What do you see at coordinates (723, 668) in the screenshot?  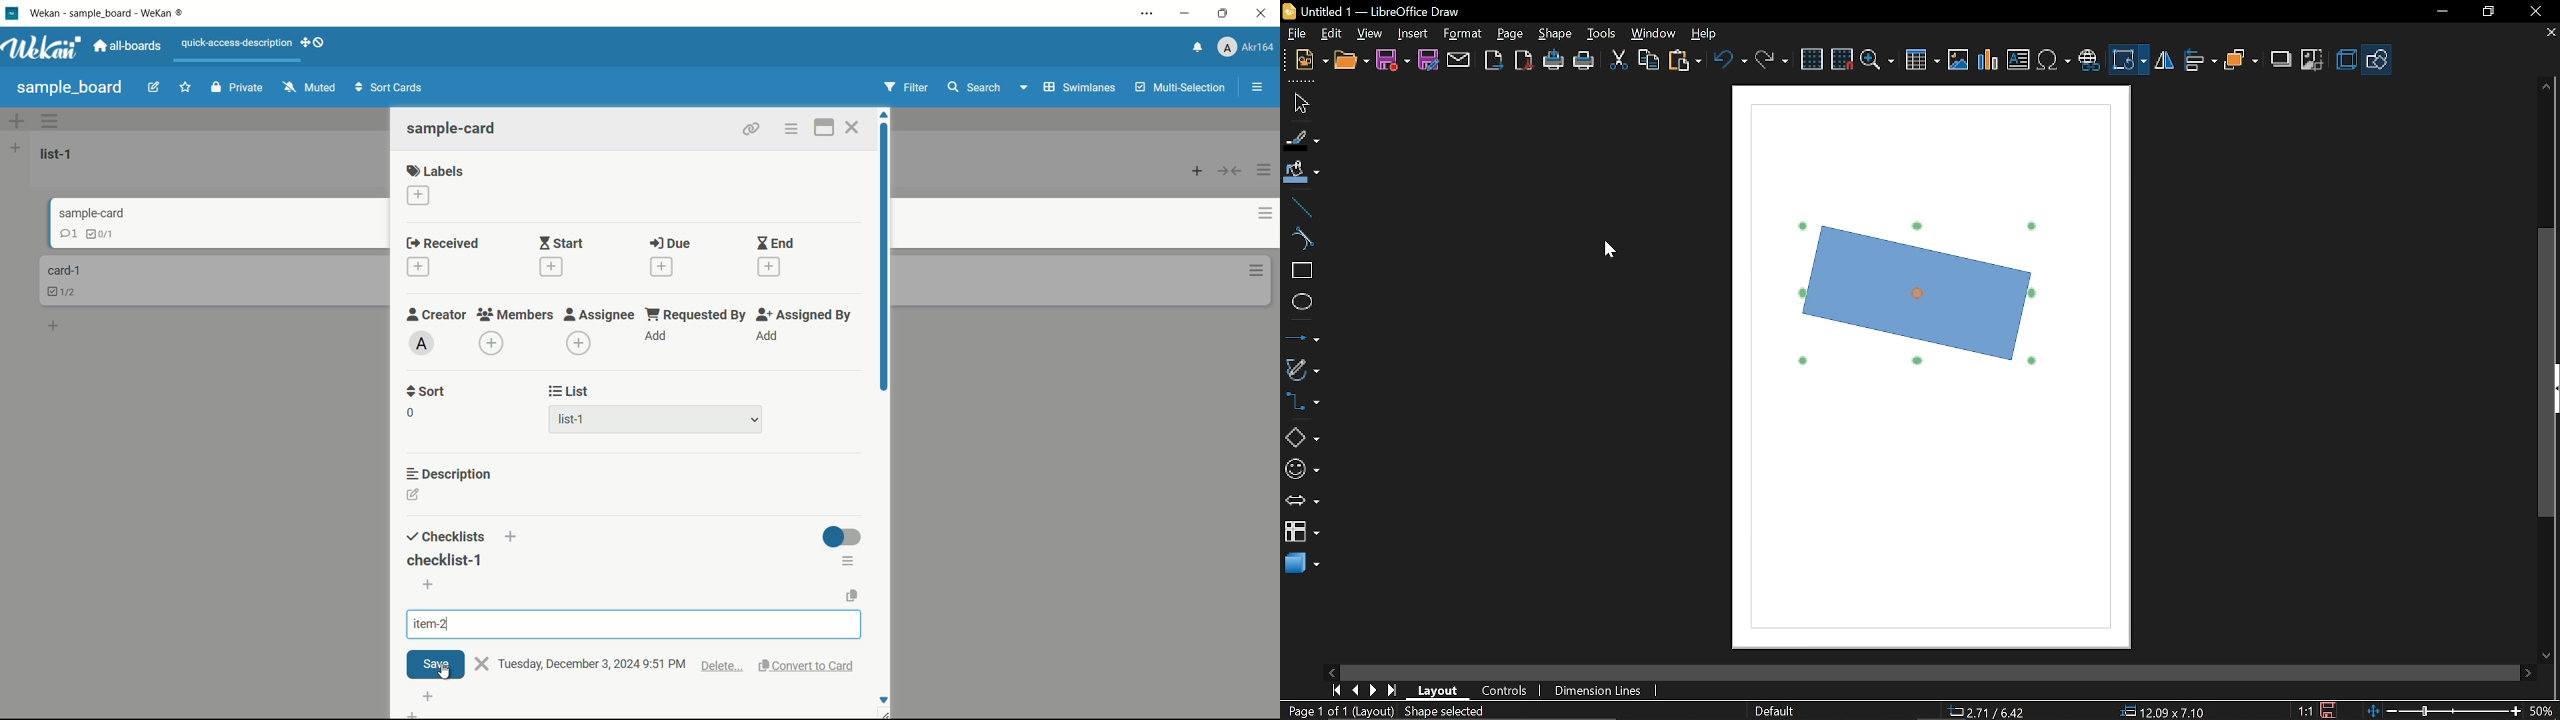 I see `delete` at bounding box center [723, 668].